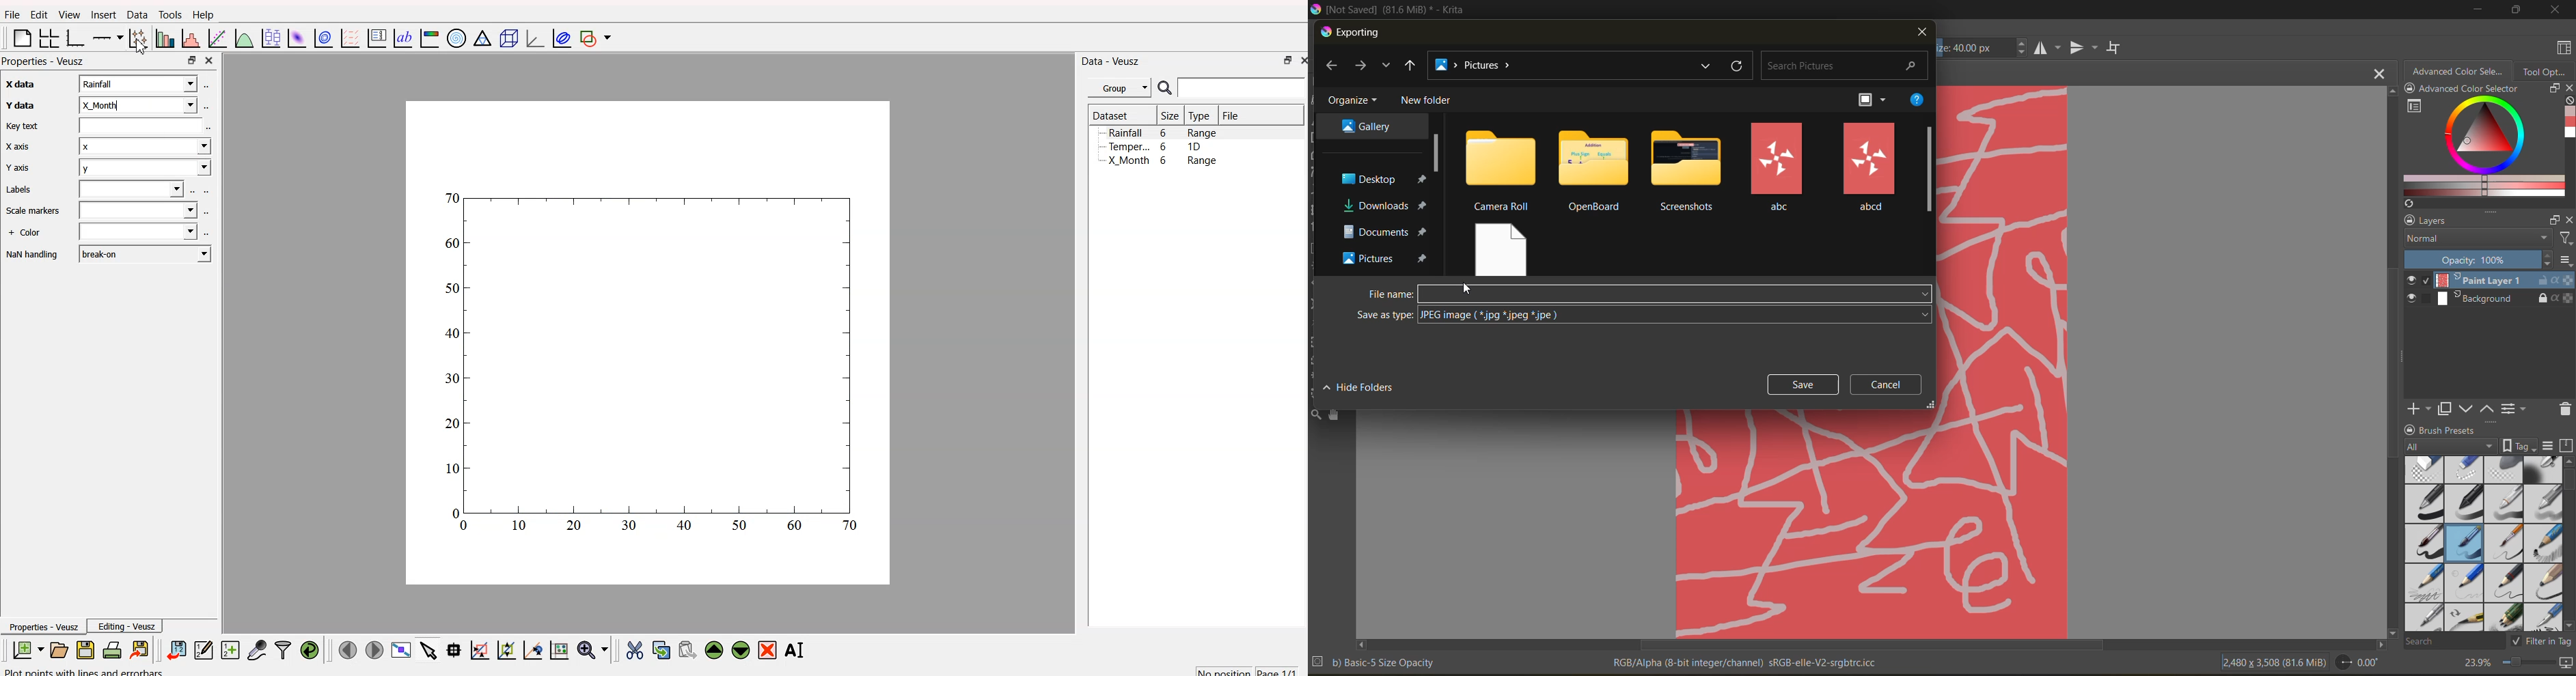 The width and height of the screenshot is (2576, 700). What do you see at coordinates (203, 14) in the screenshot?
I see `Help` at bounding box center [203, 14].